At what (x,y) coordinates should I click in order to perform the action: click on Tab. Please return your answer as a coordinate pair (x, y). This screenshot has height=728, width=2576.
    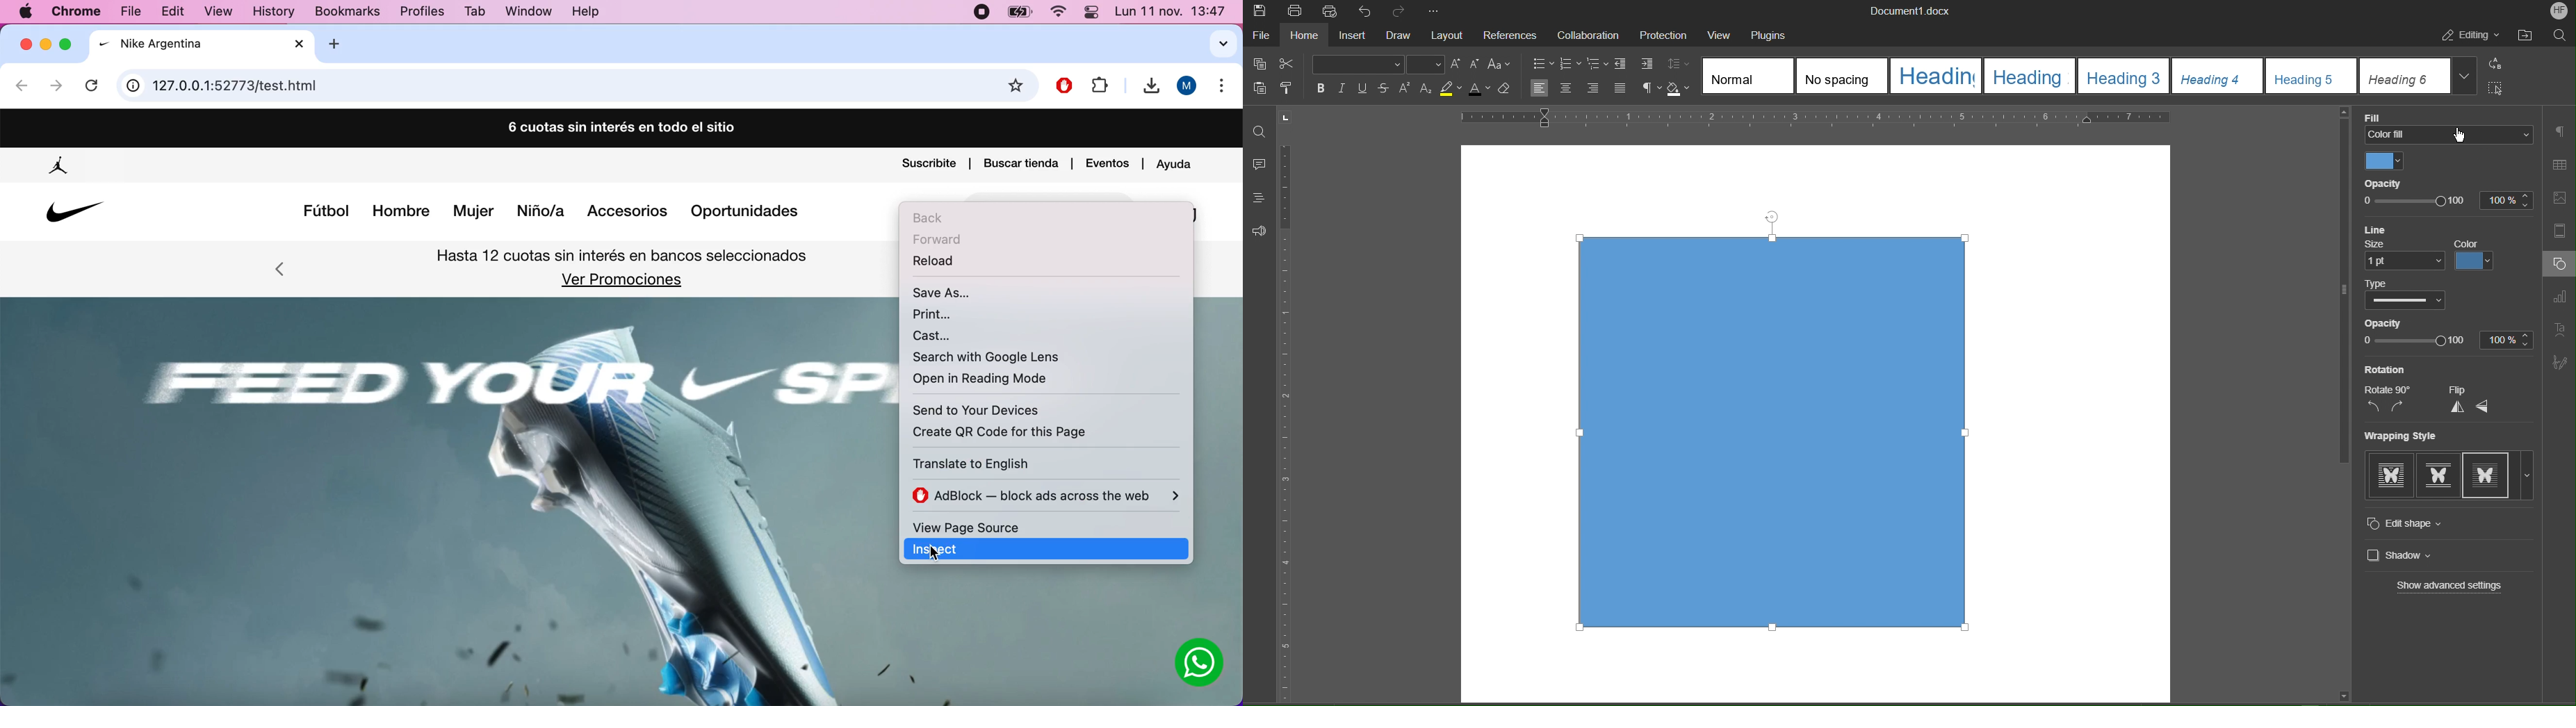
    Looking at the image, I should click on (476, 11).